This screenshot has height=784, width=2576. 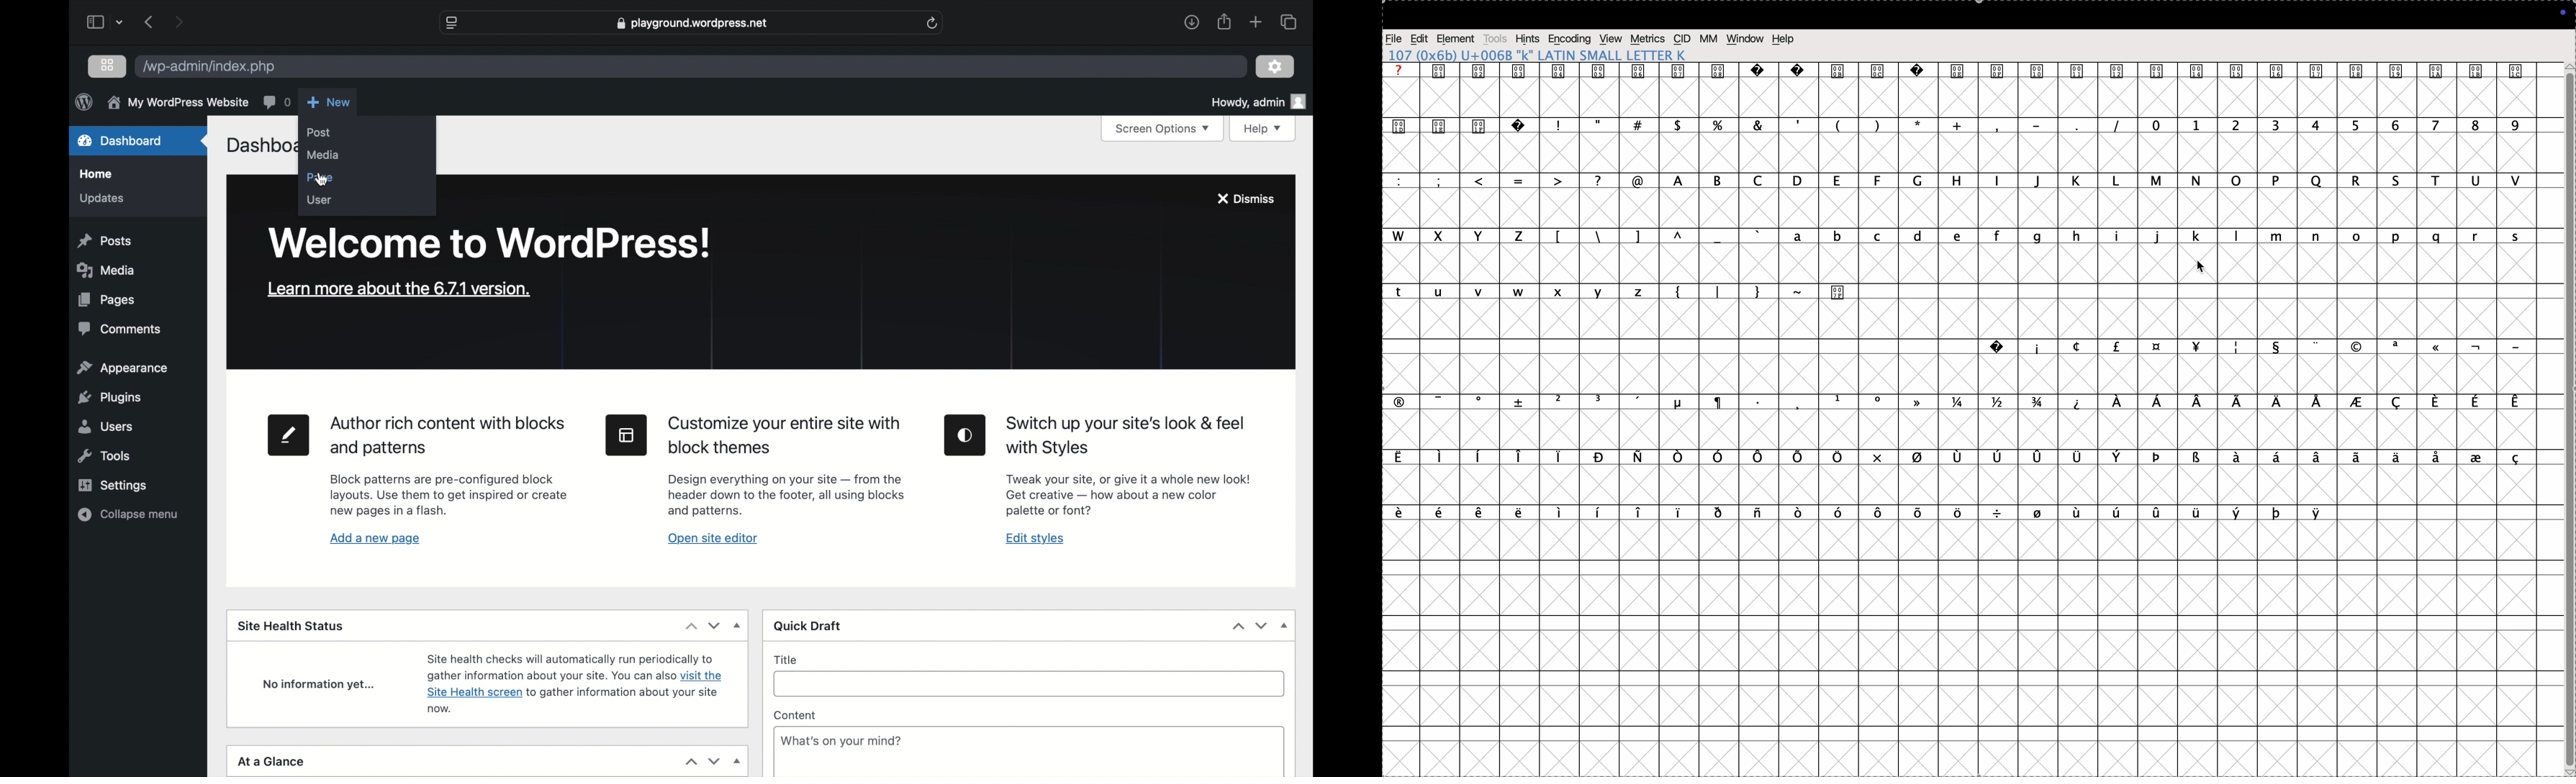 I want to click on appearance, so click(x=123, y=368).